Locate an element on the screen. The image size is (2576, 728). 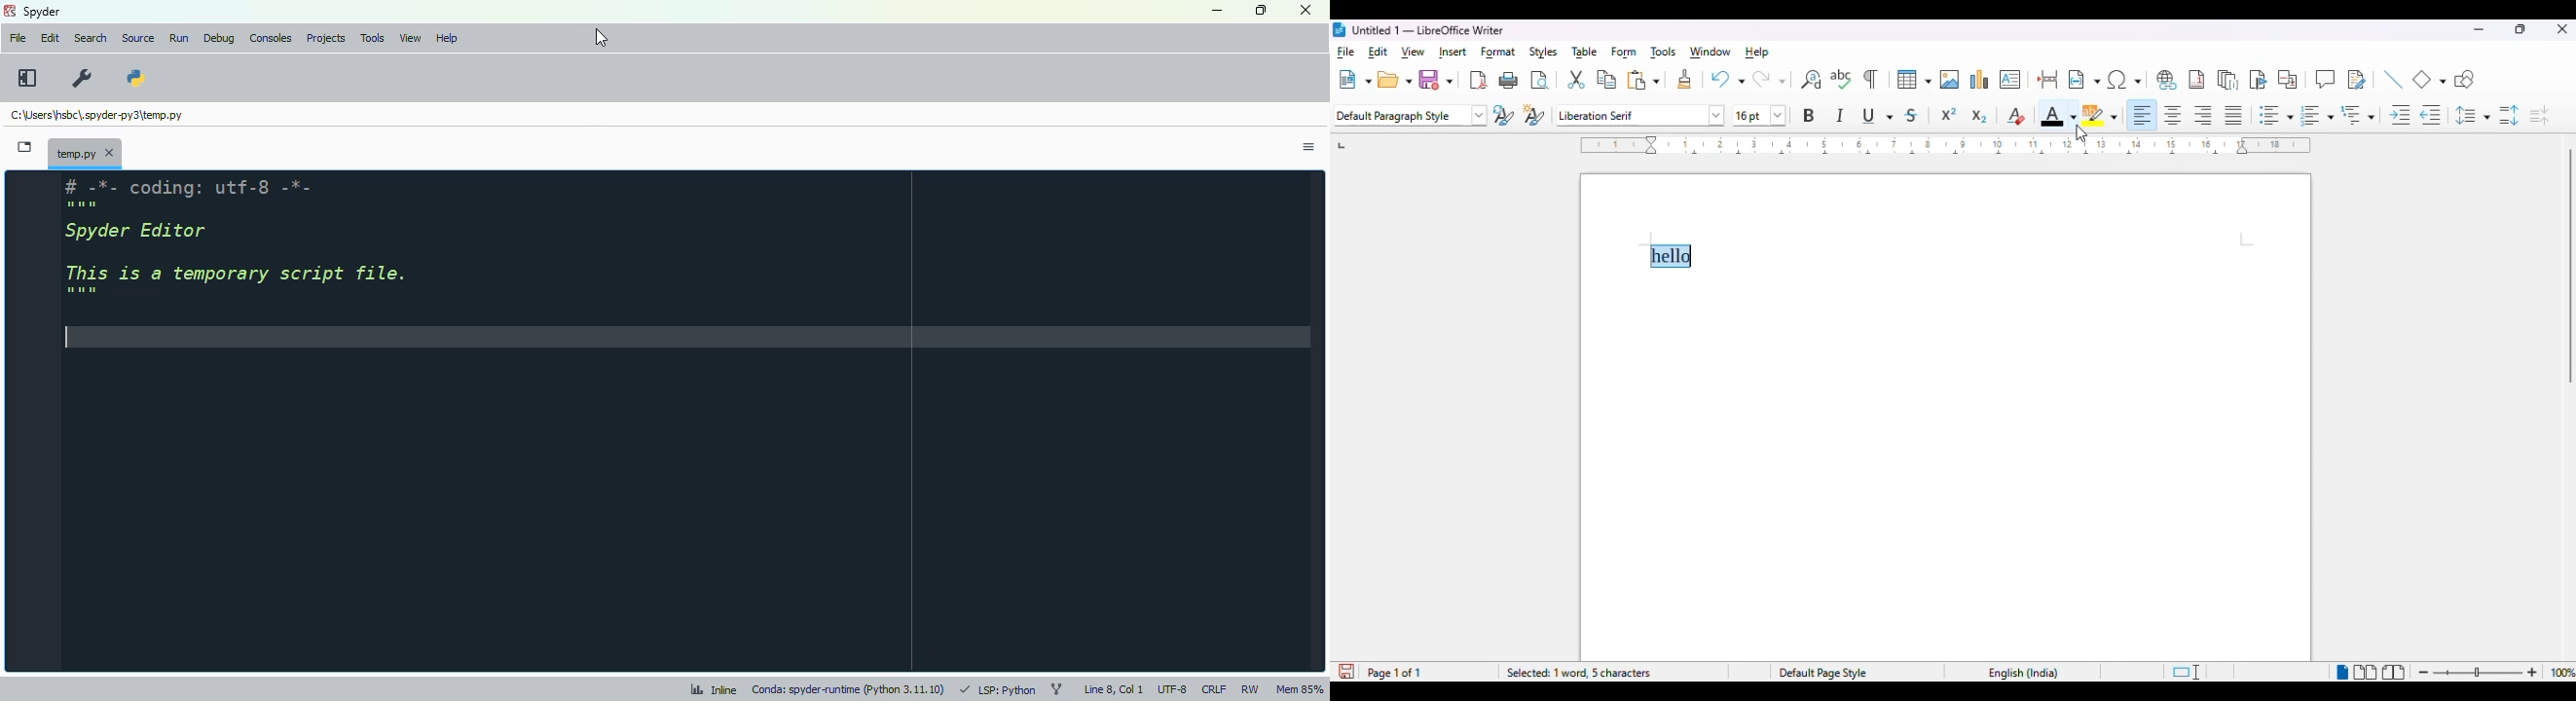
edit is located at coordinates (1379, 52).